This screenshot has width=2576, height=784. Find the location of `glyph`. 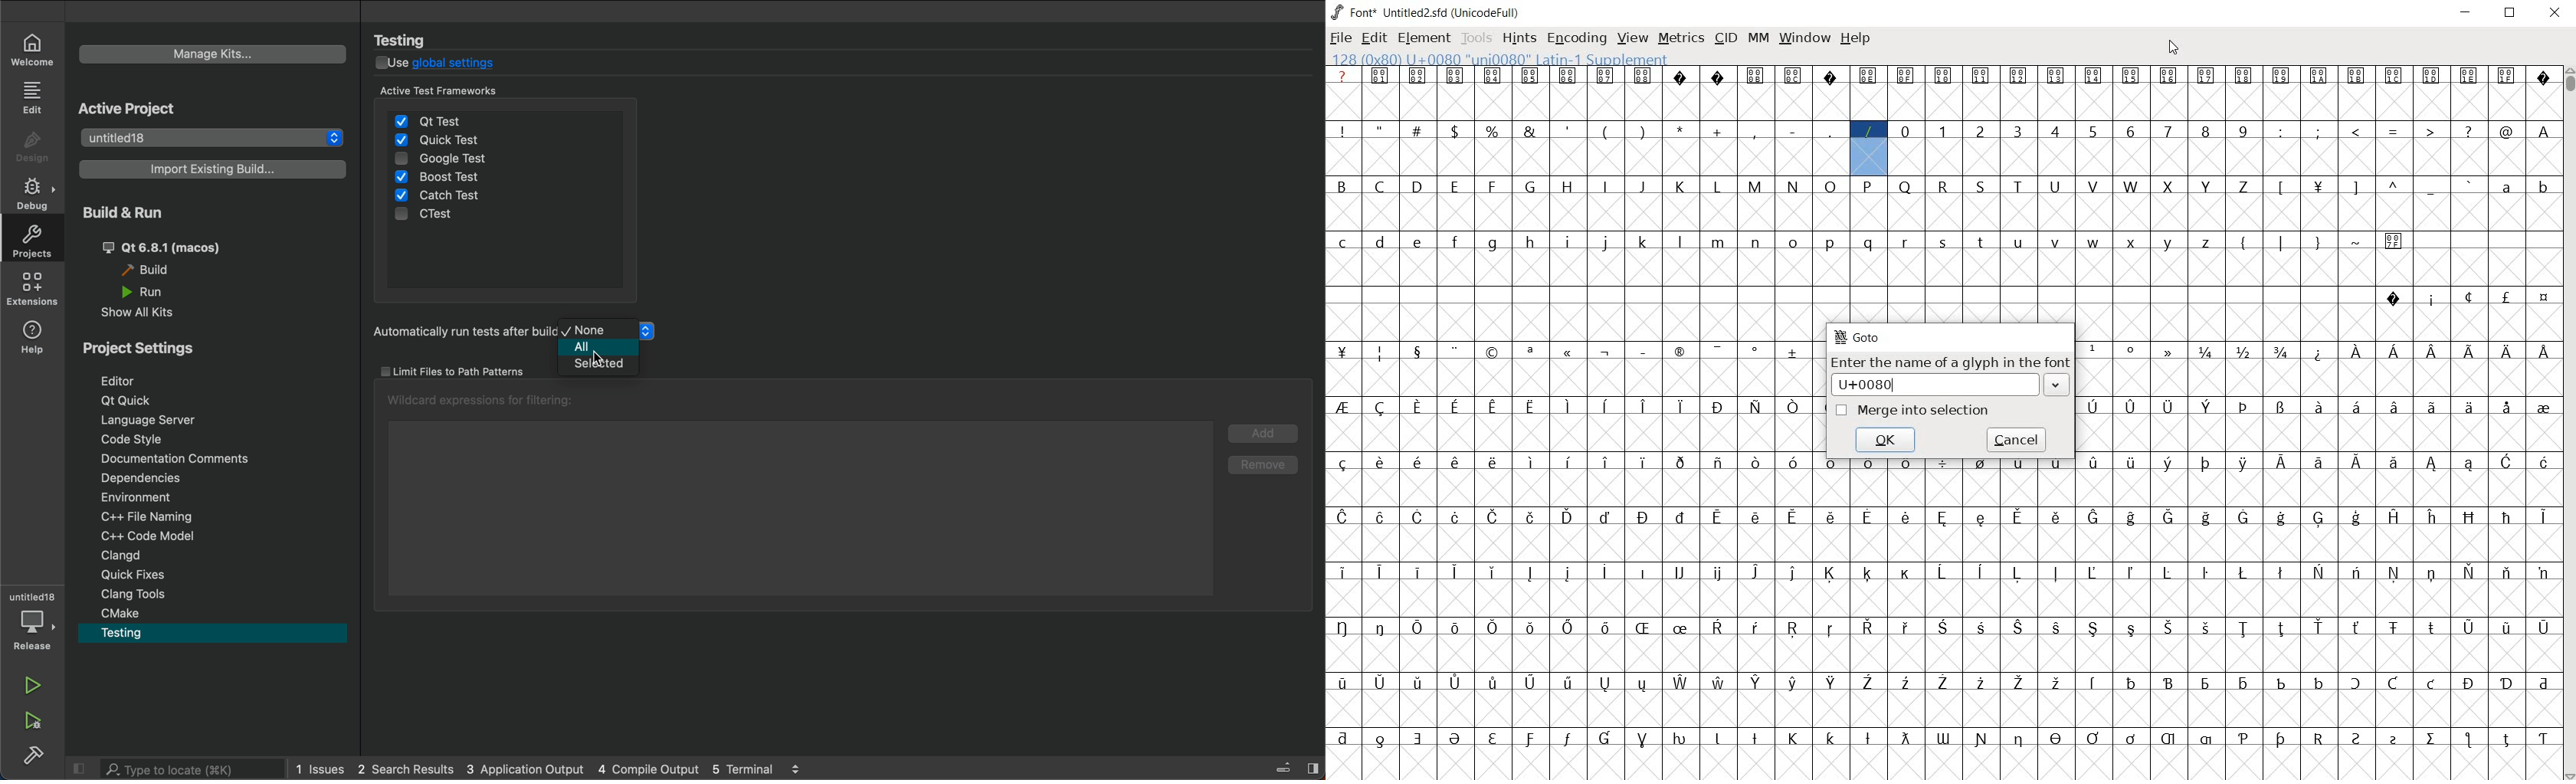

glyph is located at coordinates (1867, 464).